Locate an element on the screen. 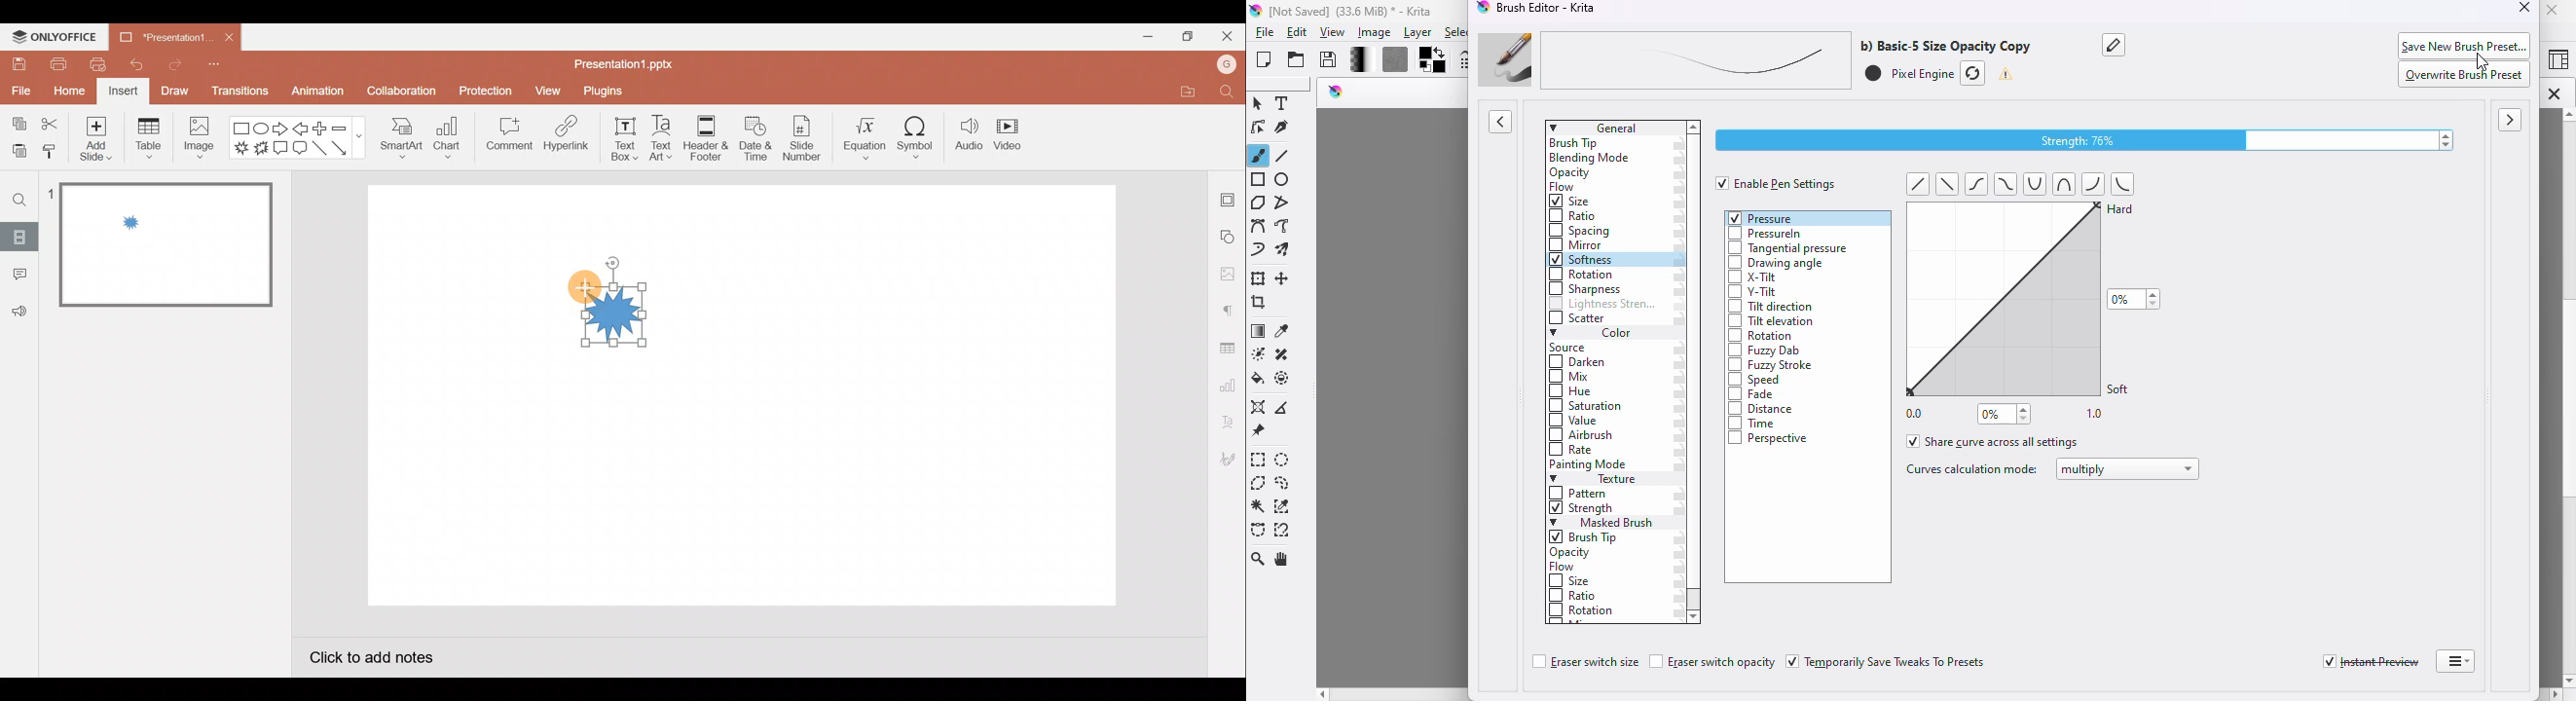 This screenshot has width=2576, height=728. Equation is located at coordinates (861, 140).